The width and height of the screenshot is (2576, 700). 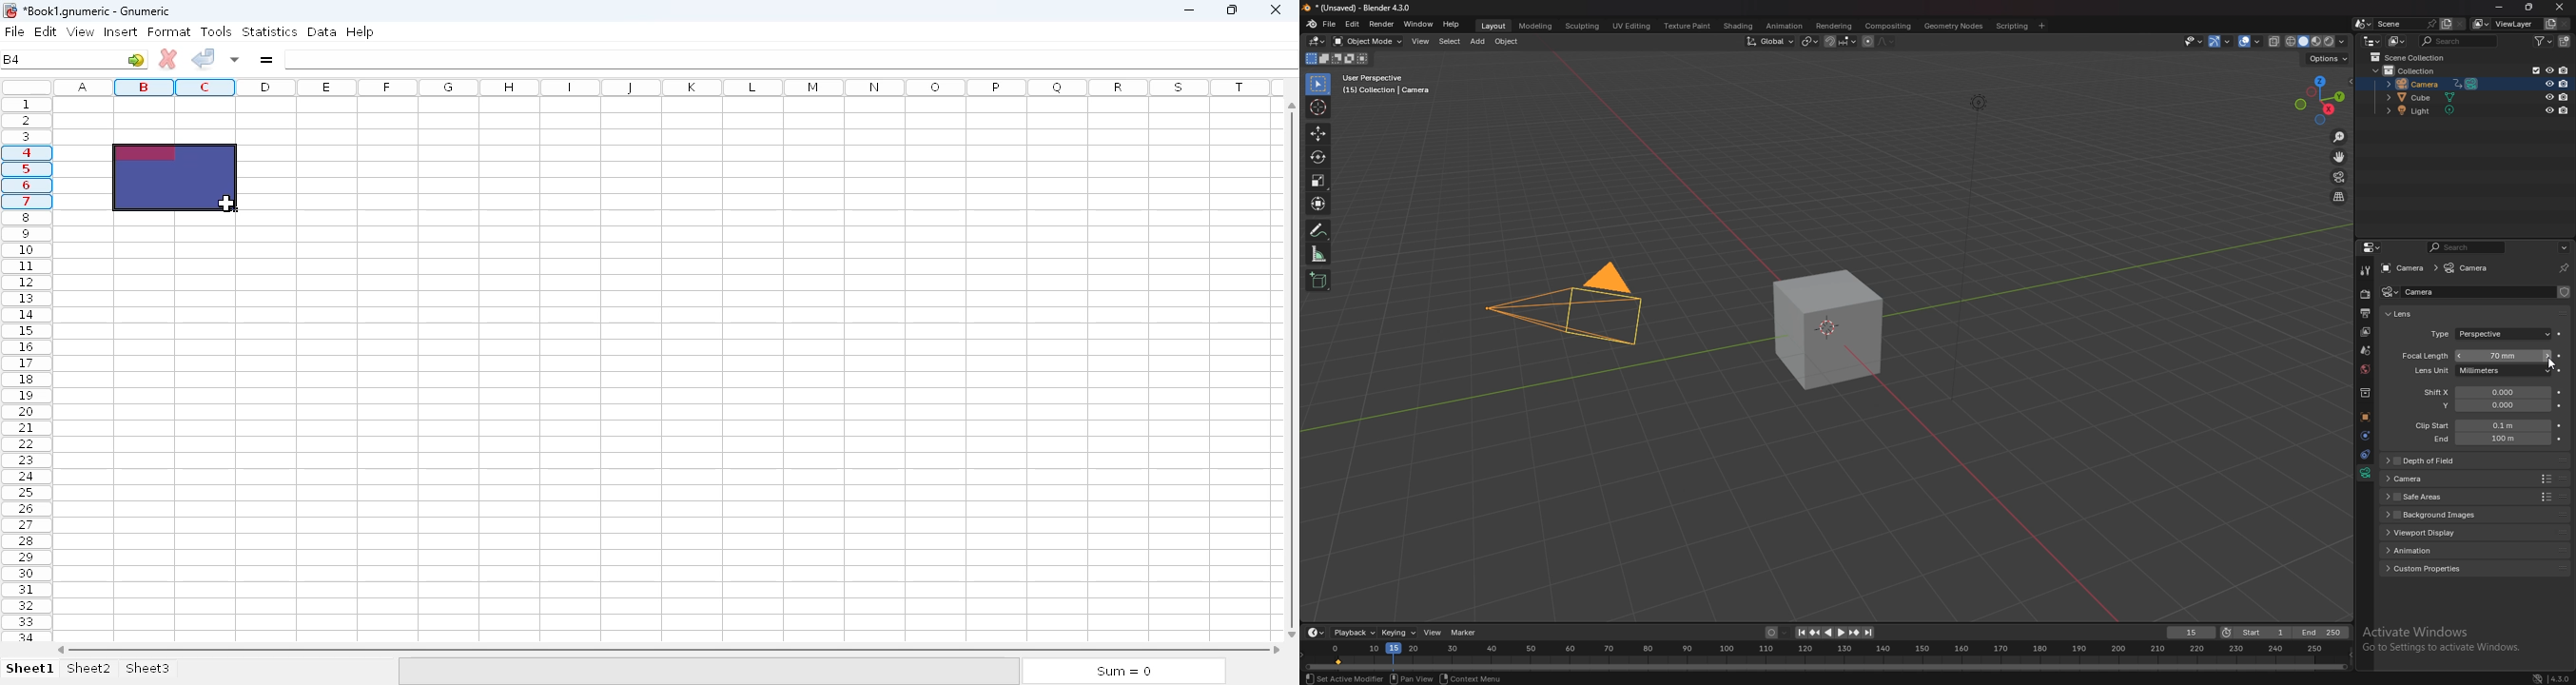 What do you see at coordinates (1495, 27) in the screenshot?
I see `layout` at bounding box center [1495, 27].